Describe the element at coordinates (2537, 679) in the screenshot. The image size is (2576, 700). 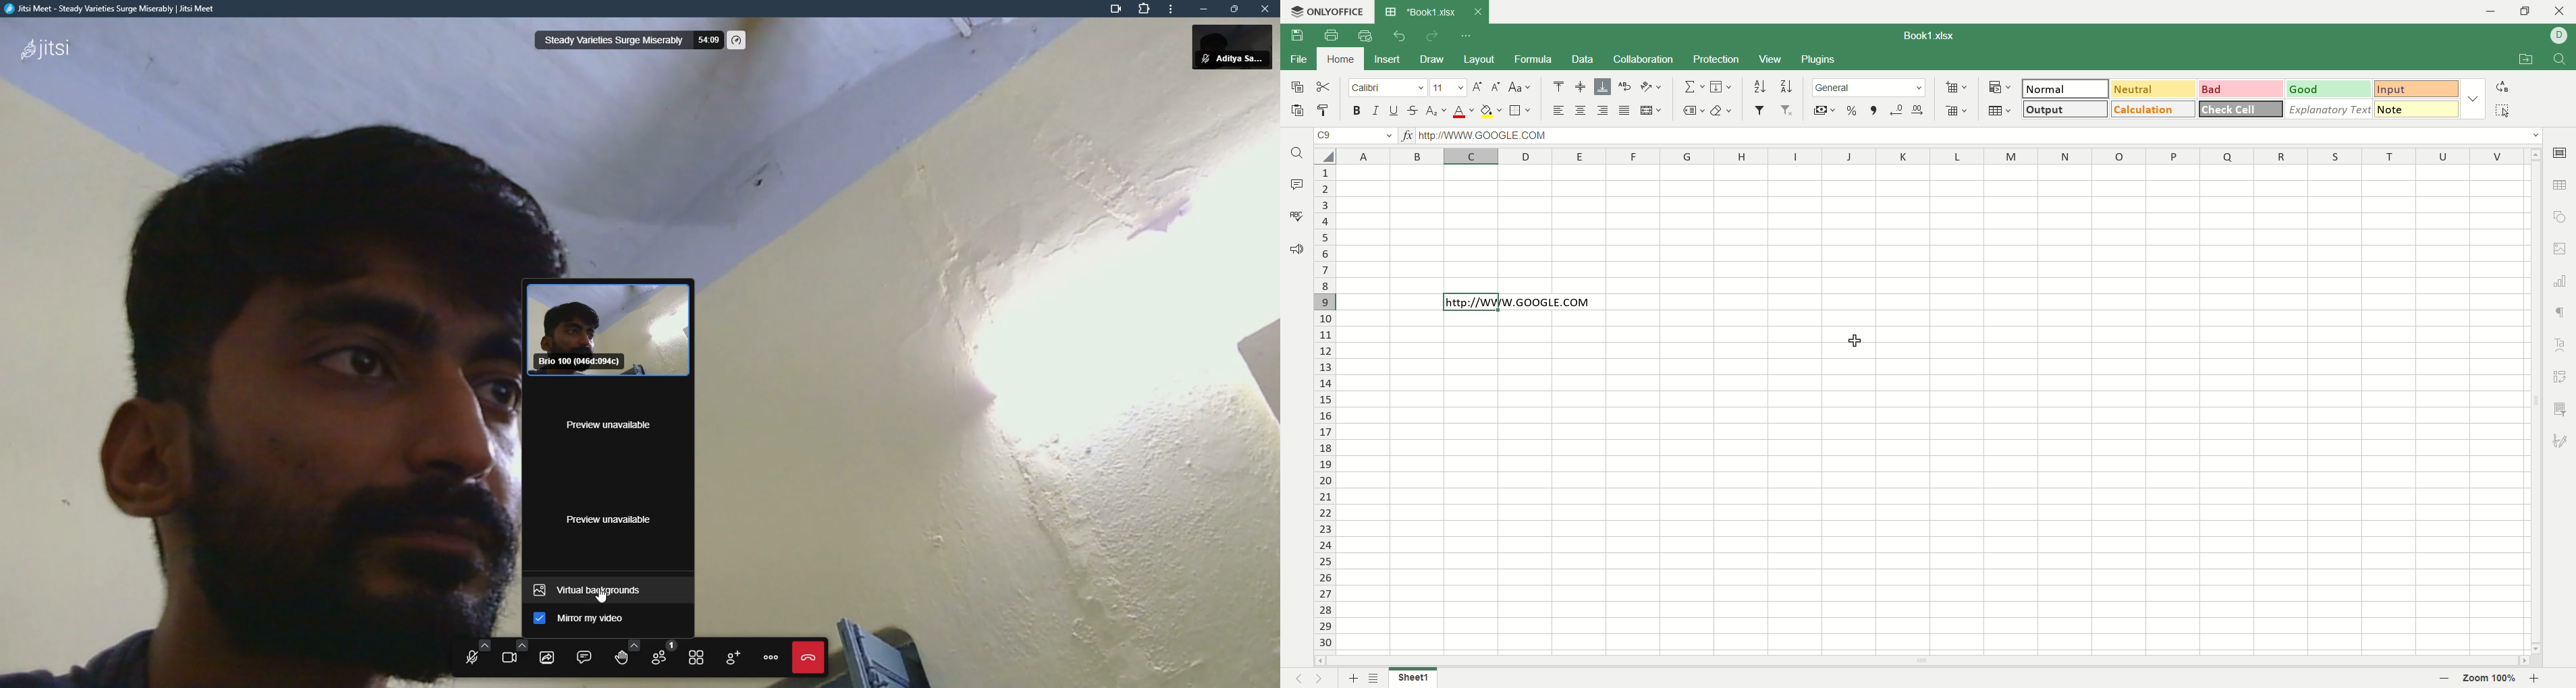
I see `zoom out` at that location.